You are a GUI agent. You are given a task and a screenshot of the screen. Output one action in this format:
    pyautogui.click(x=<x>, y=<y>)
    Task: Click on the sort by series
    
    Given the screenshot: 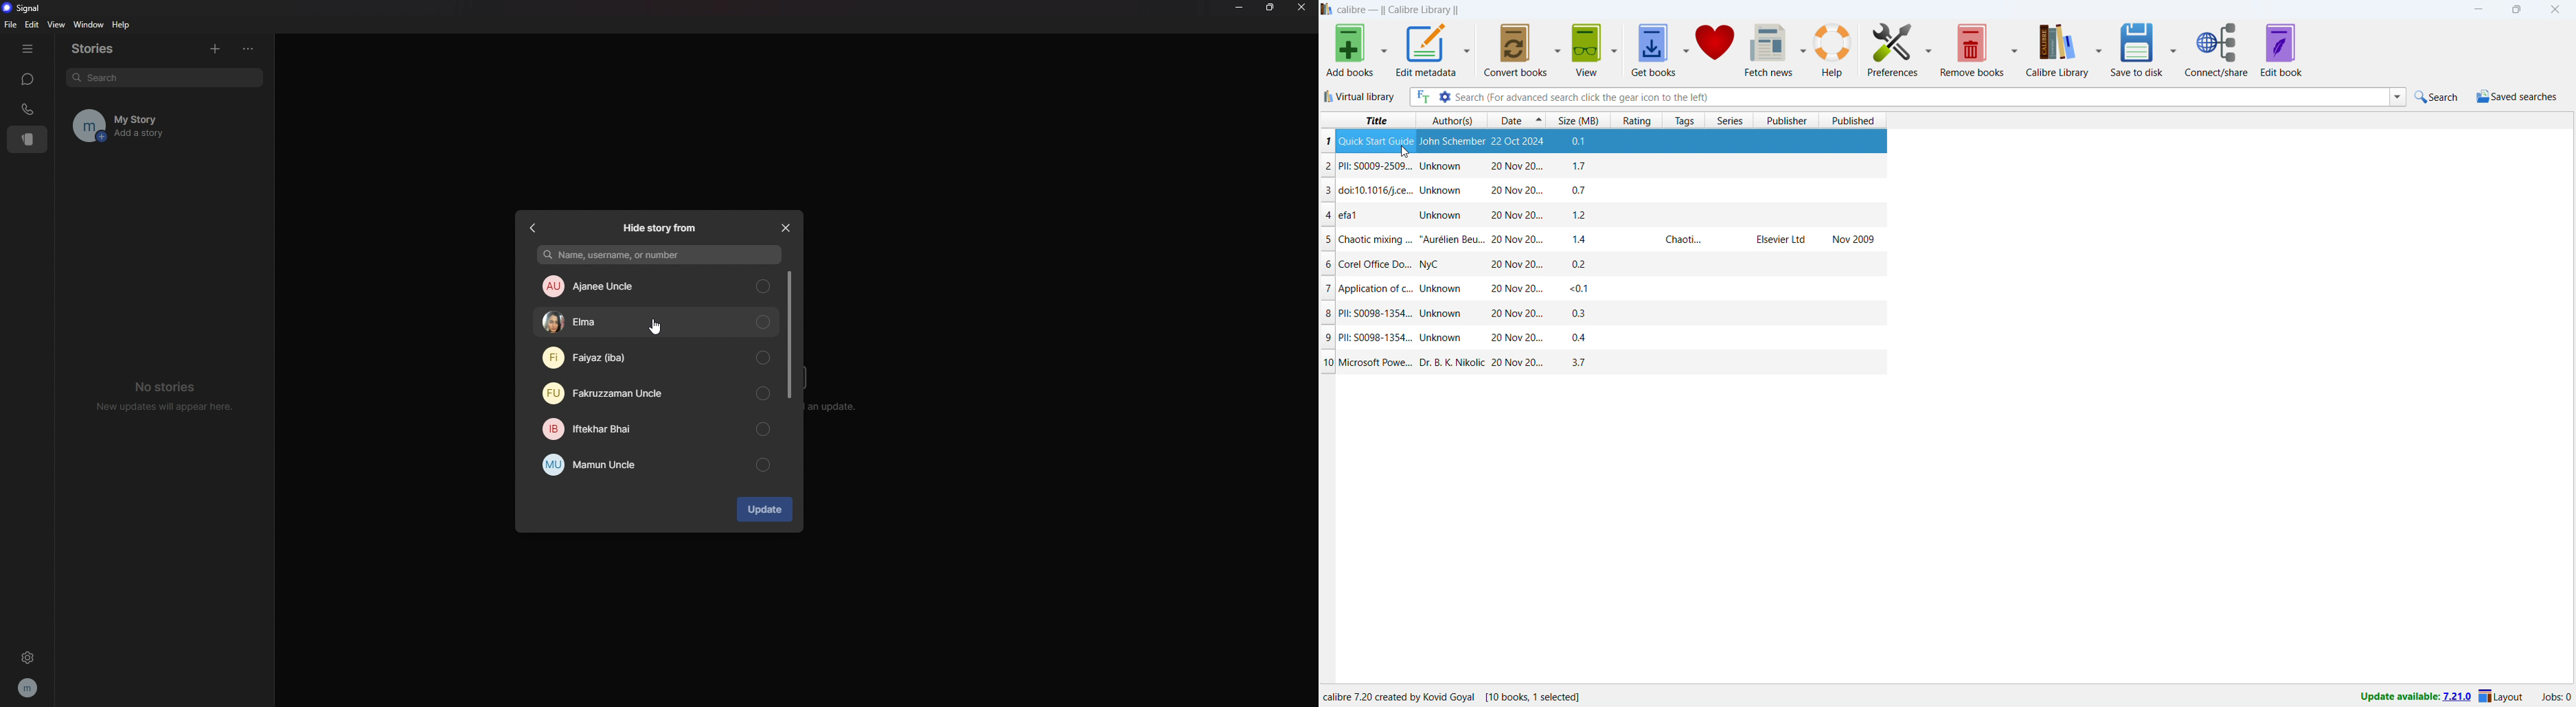 What is the action you would take?
    pyautogui.click(x=1729, y=120)
    